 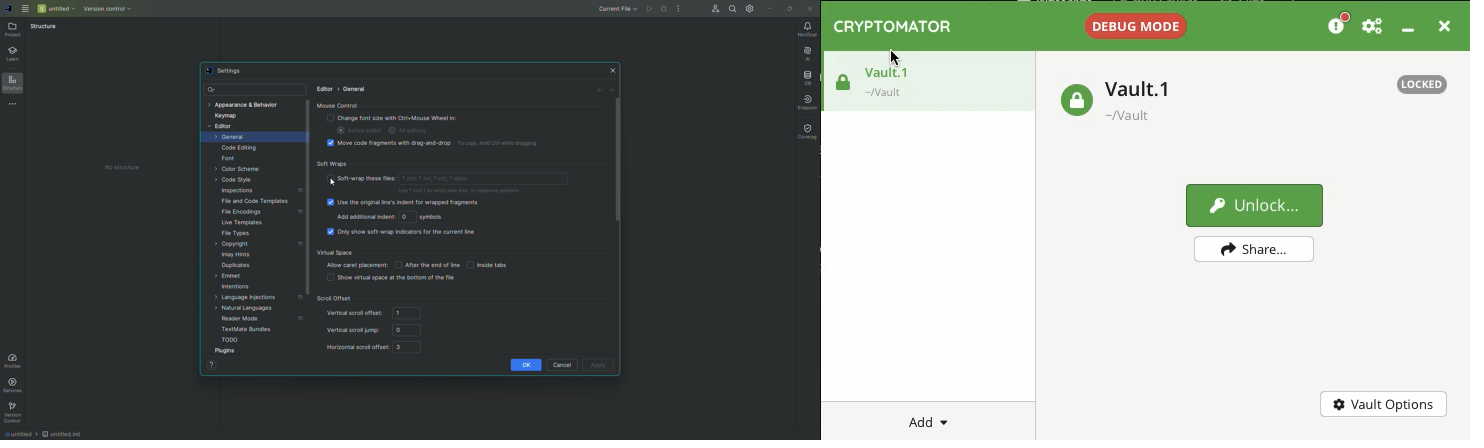 I want to click on Help, so click(x=212, y=365).